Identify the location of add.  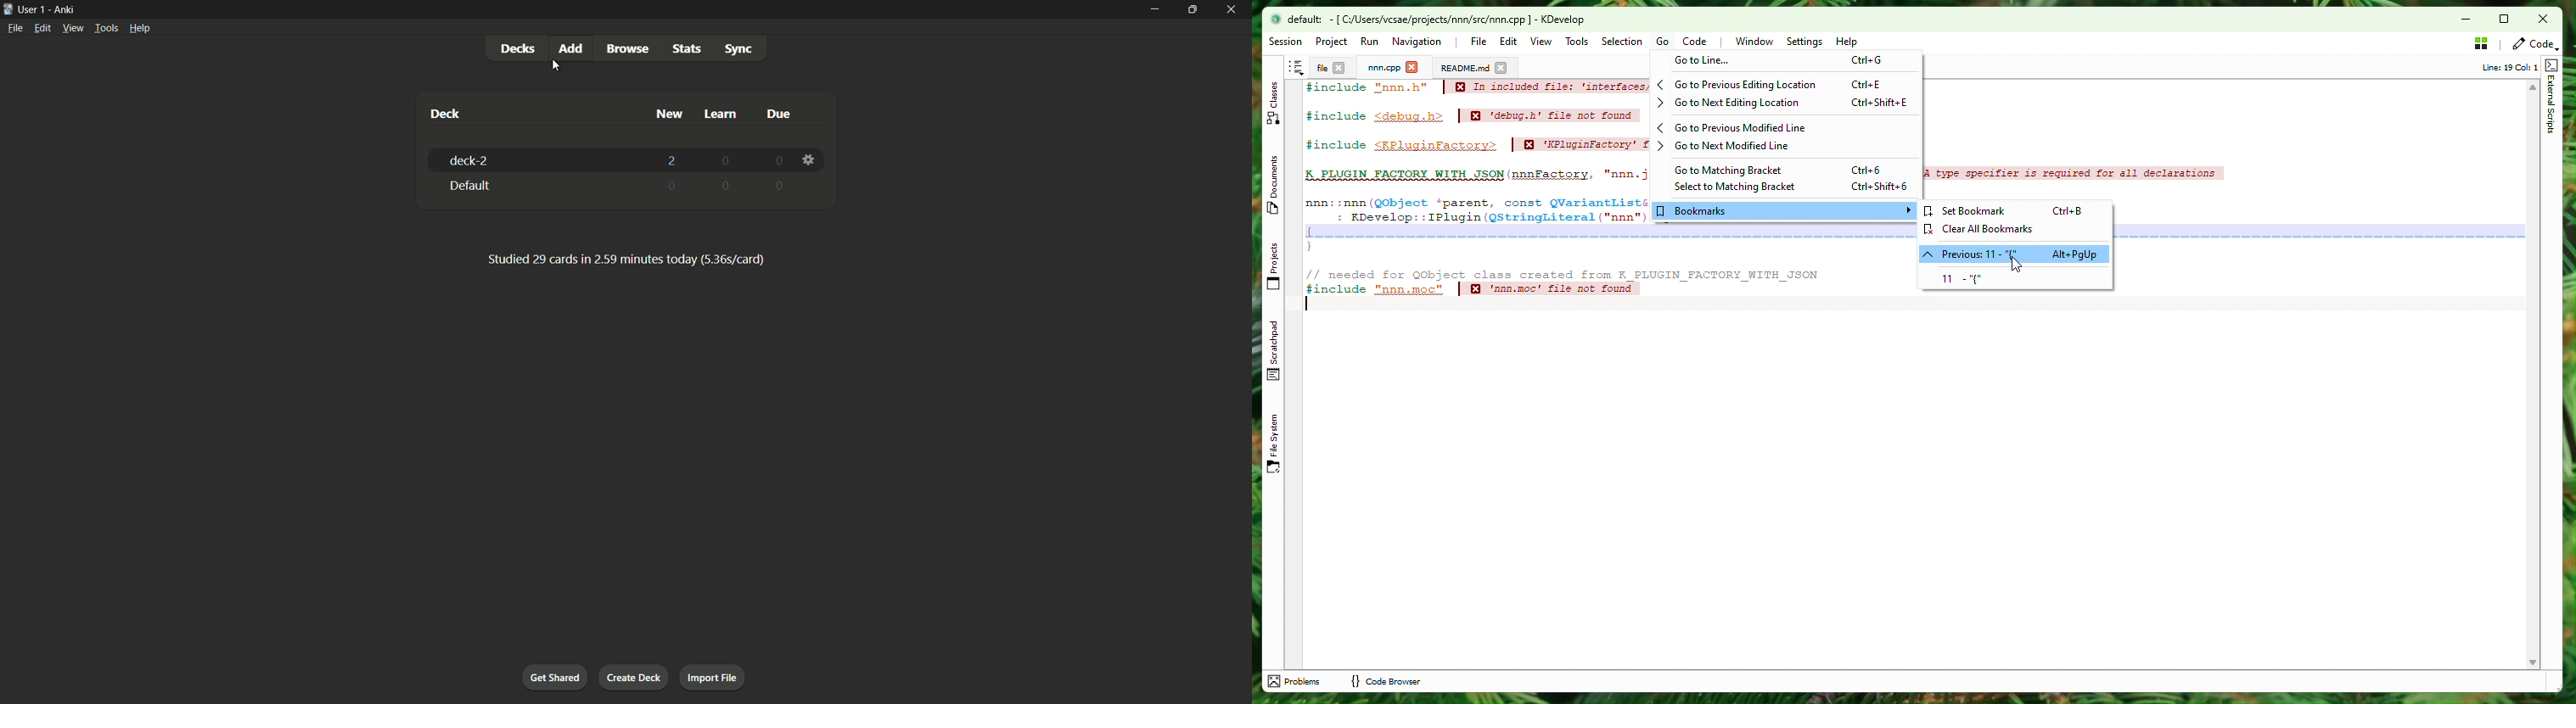
(569, 48).